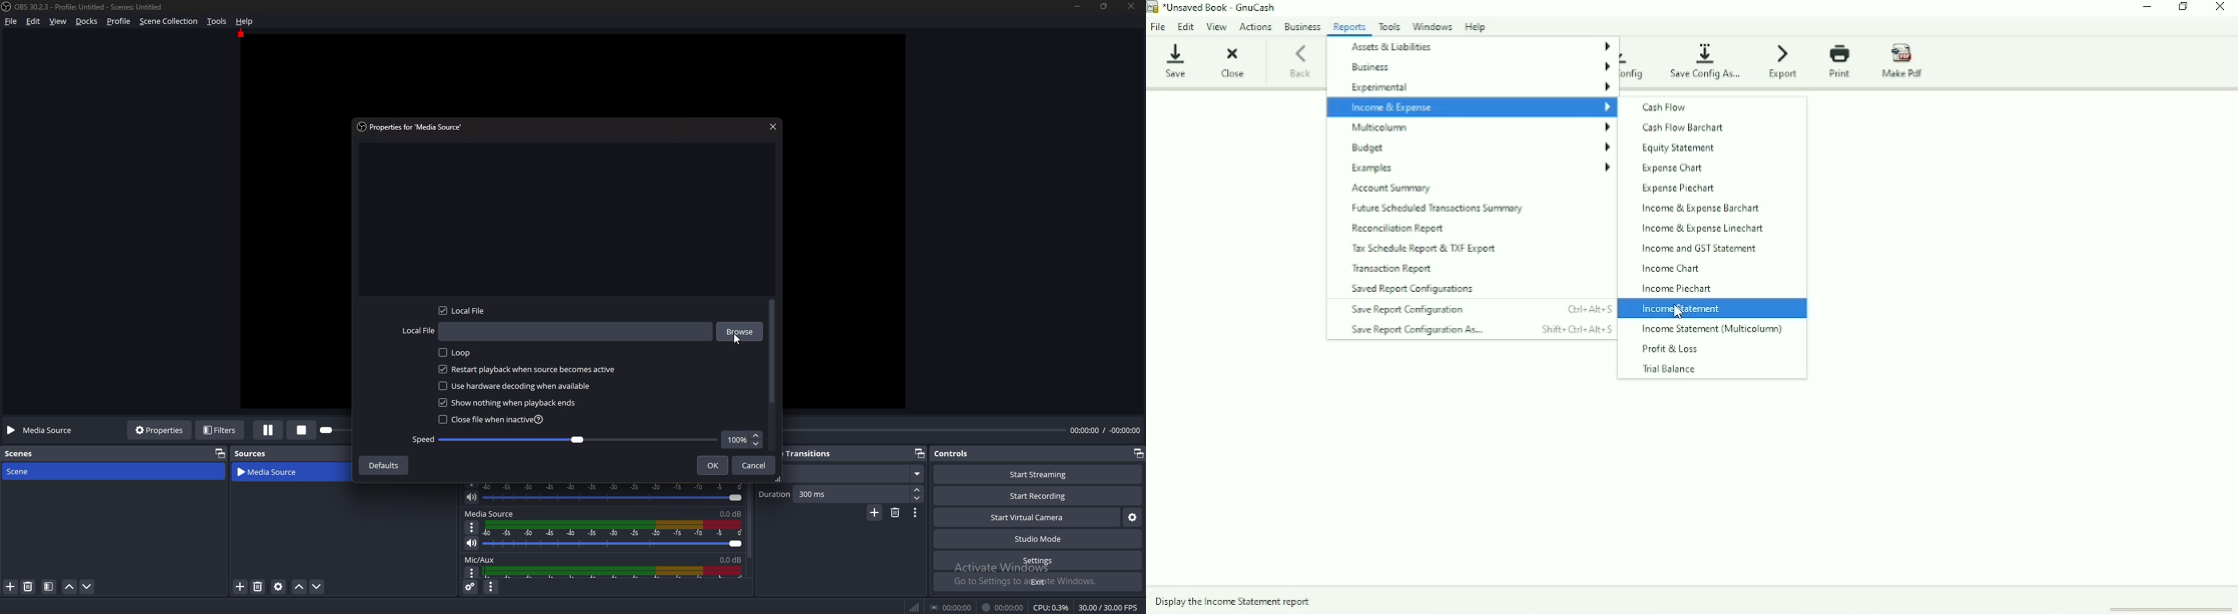 The height and width of the screenshot is (616, 2240). Describe the element at coordinates (1039, 496) in the screenshot. I see `Start recording` at that location.